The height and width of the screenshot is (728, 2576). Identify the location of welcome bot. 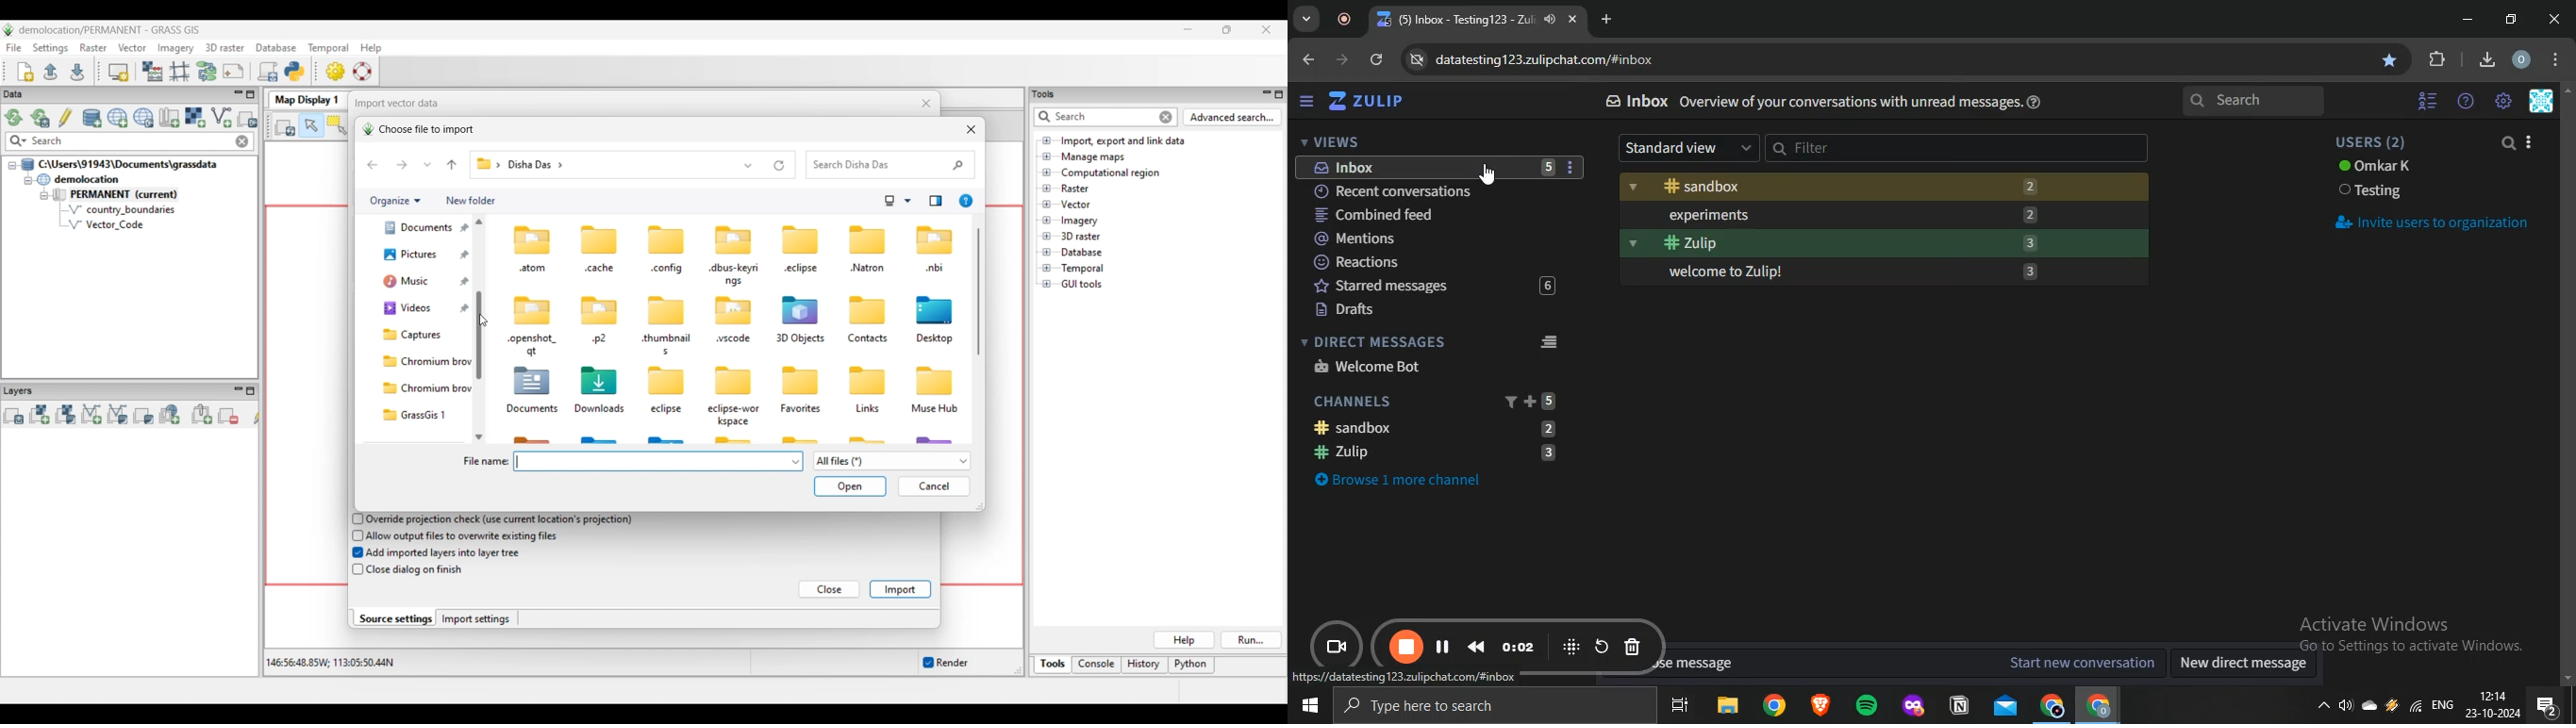
(1370, 366).